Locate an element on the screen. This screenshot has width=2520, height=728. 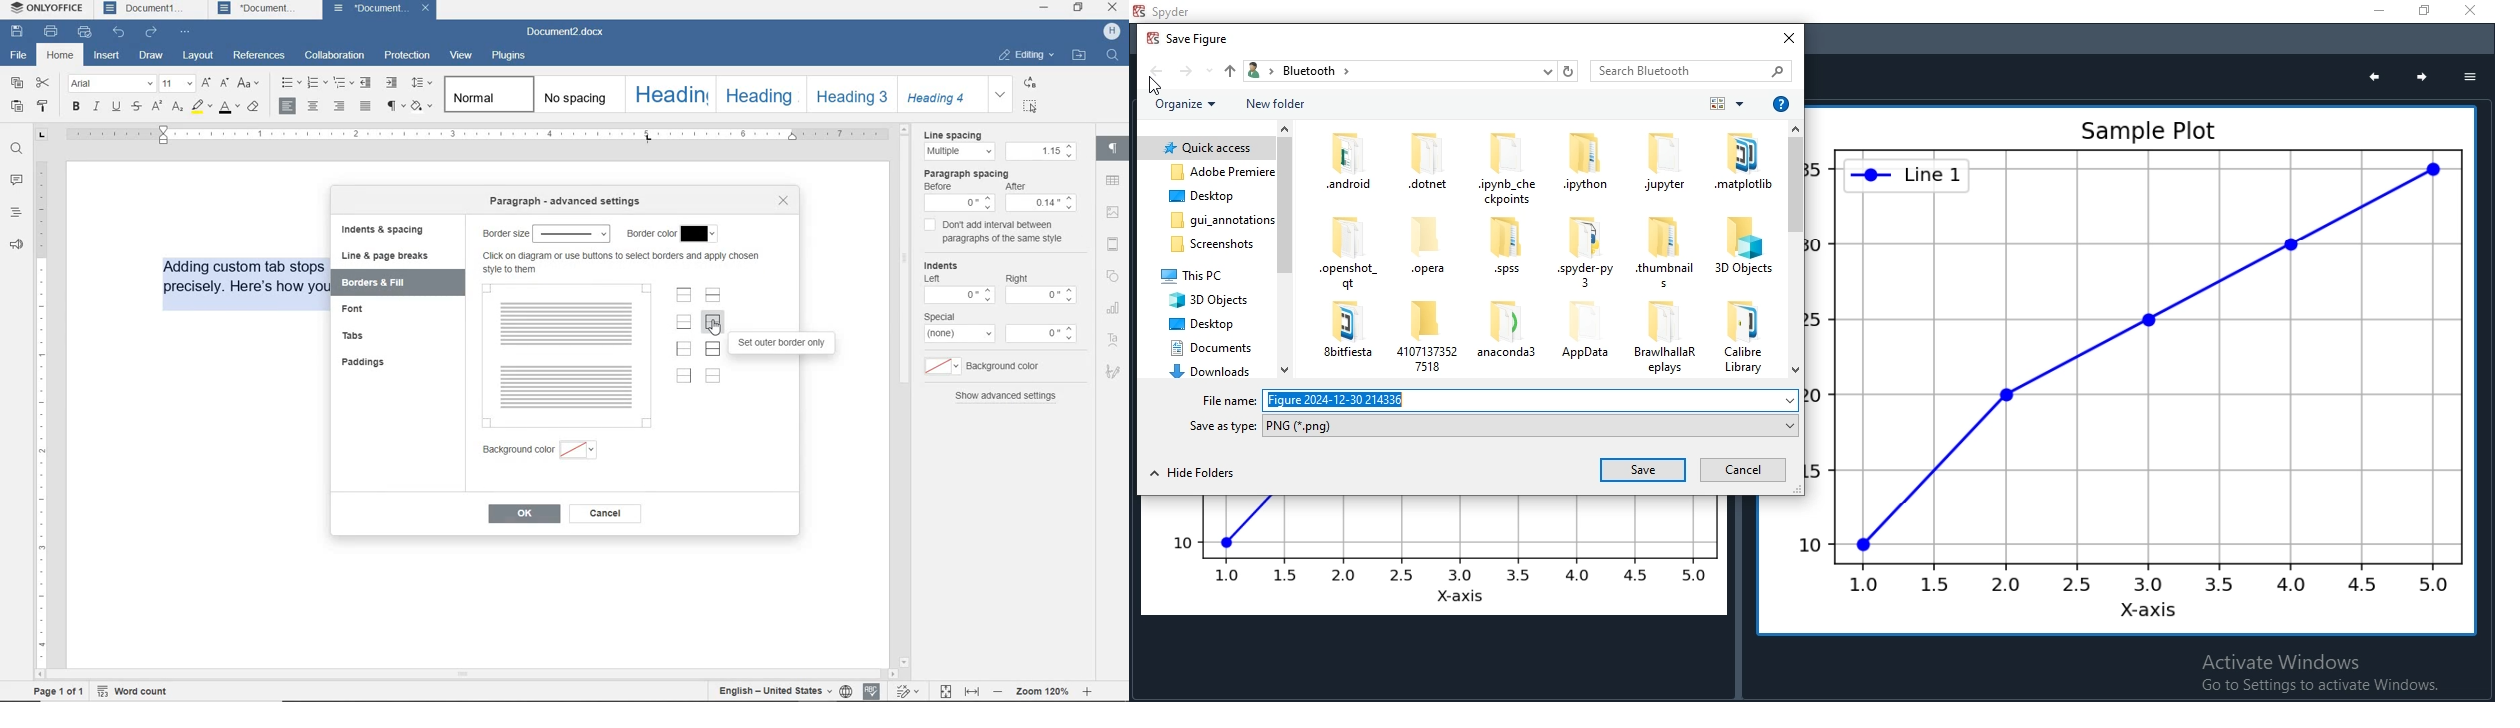
heading 4 is located at coordinates (943, 95).